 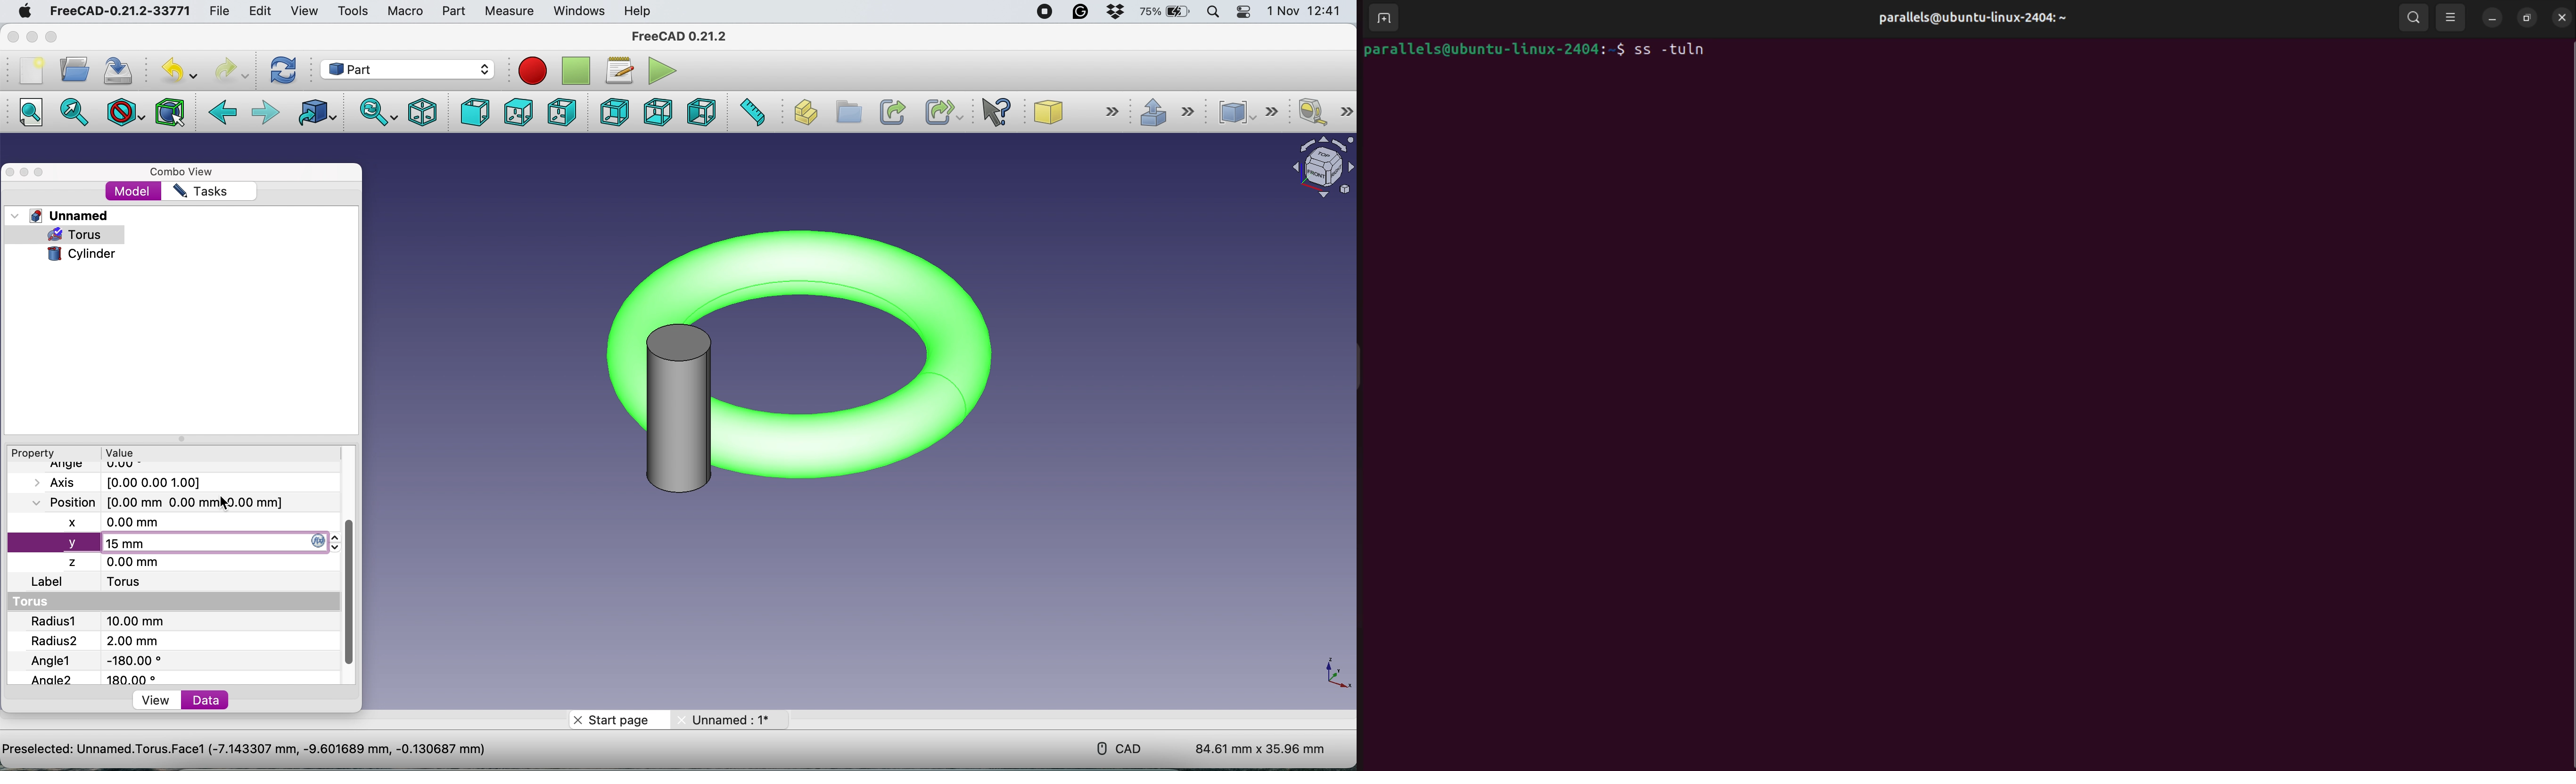 I want to click on file, so click(x=220, y=12).